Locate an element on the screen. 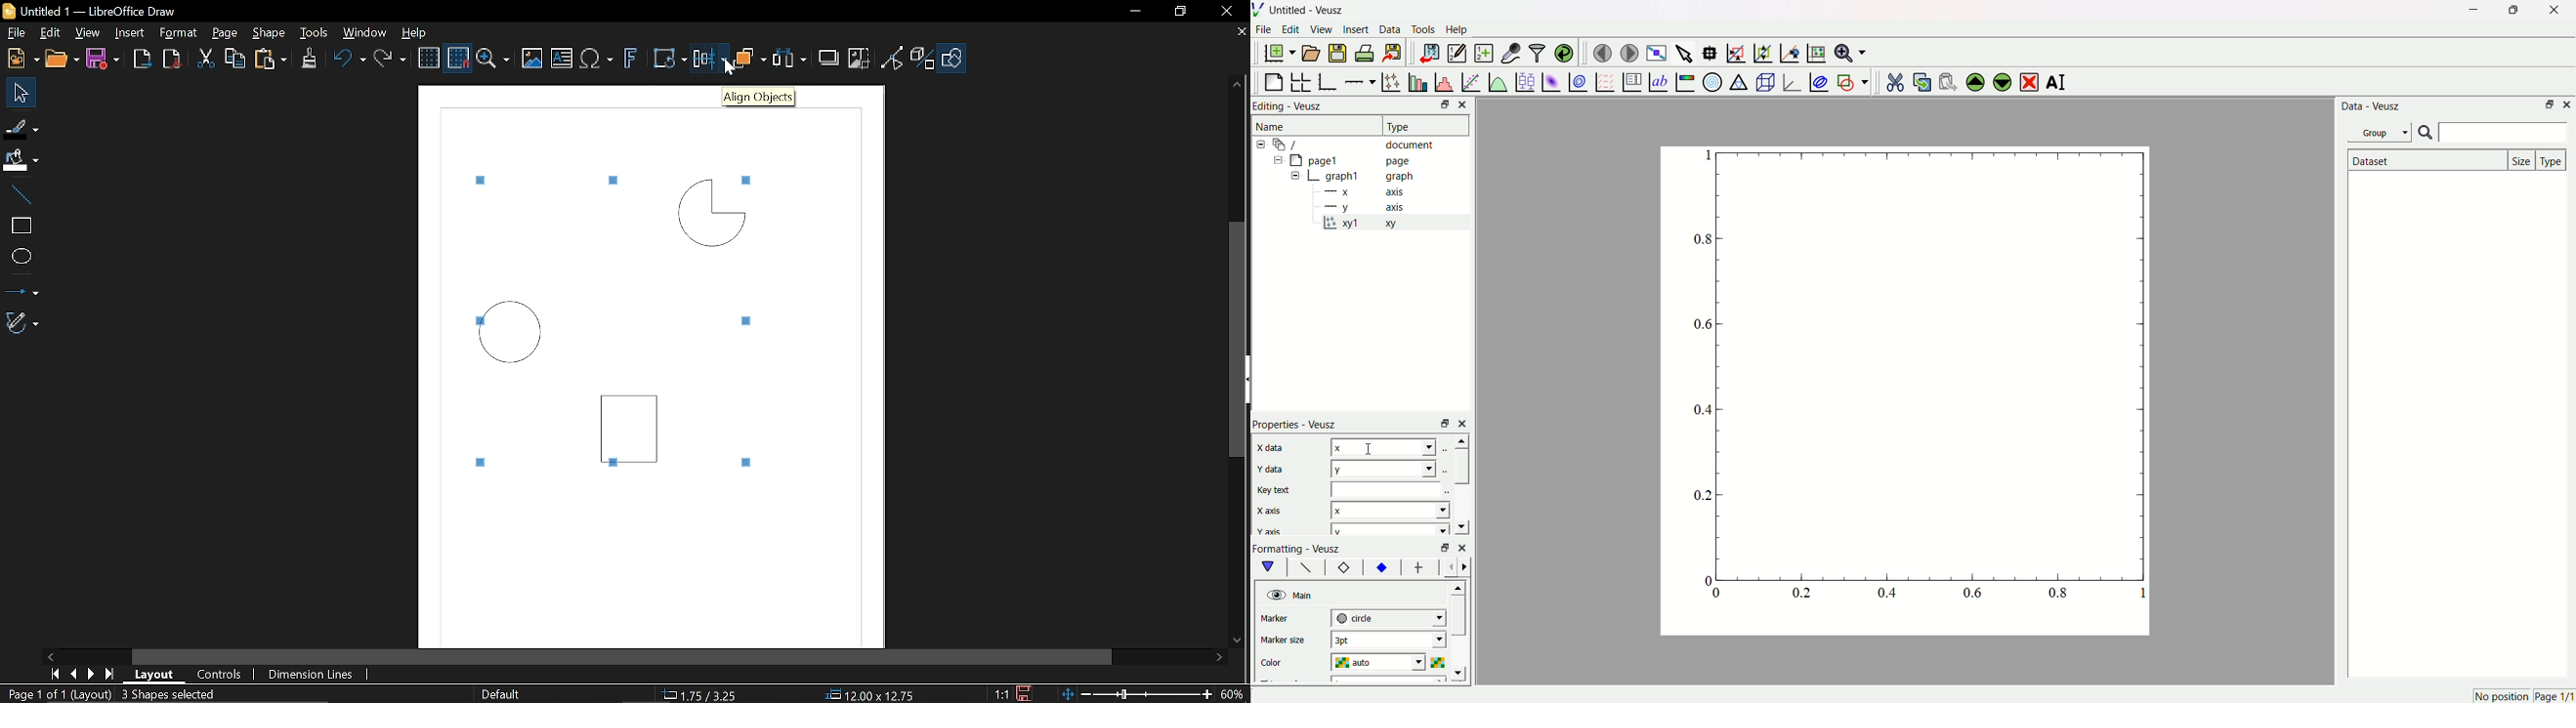 This screenshot has width=2576, height=728. Tiny squares sound selected objects is located at coordinates (613, 466).